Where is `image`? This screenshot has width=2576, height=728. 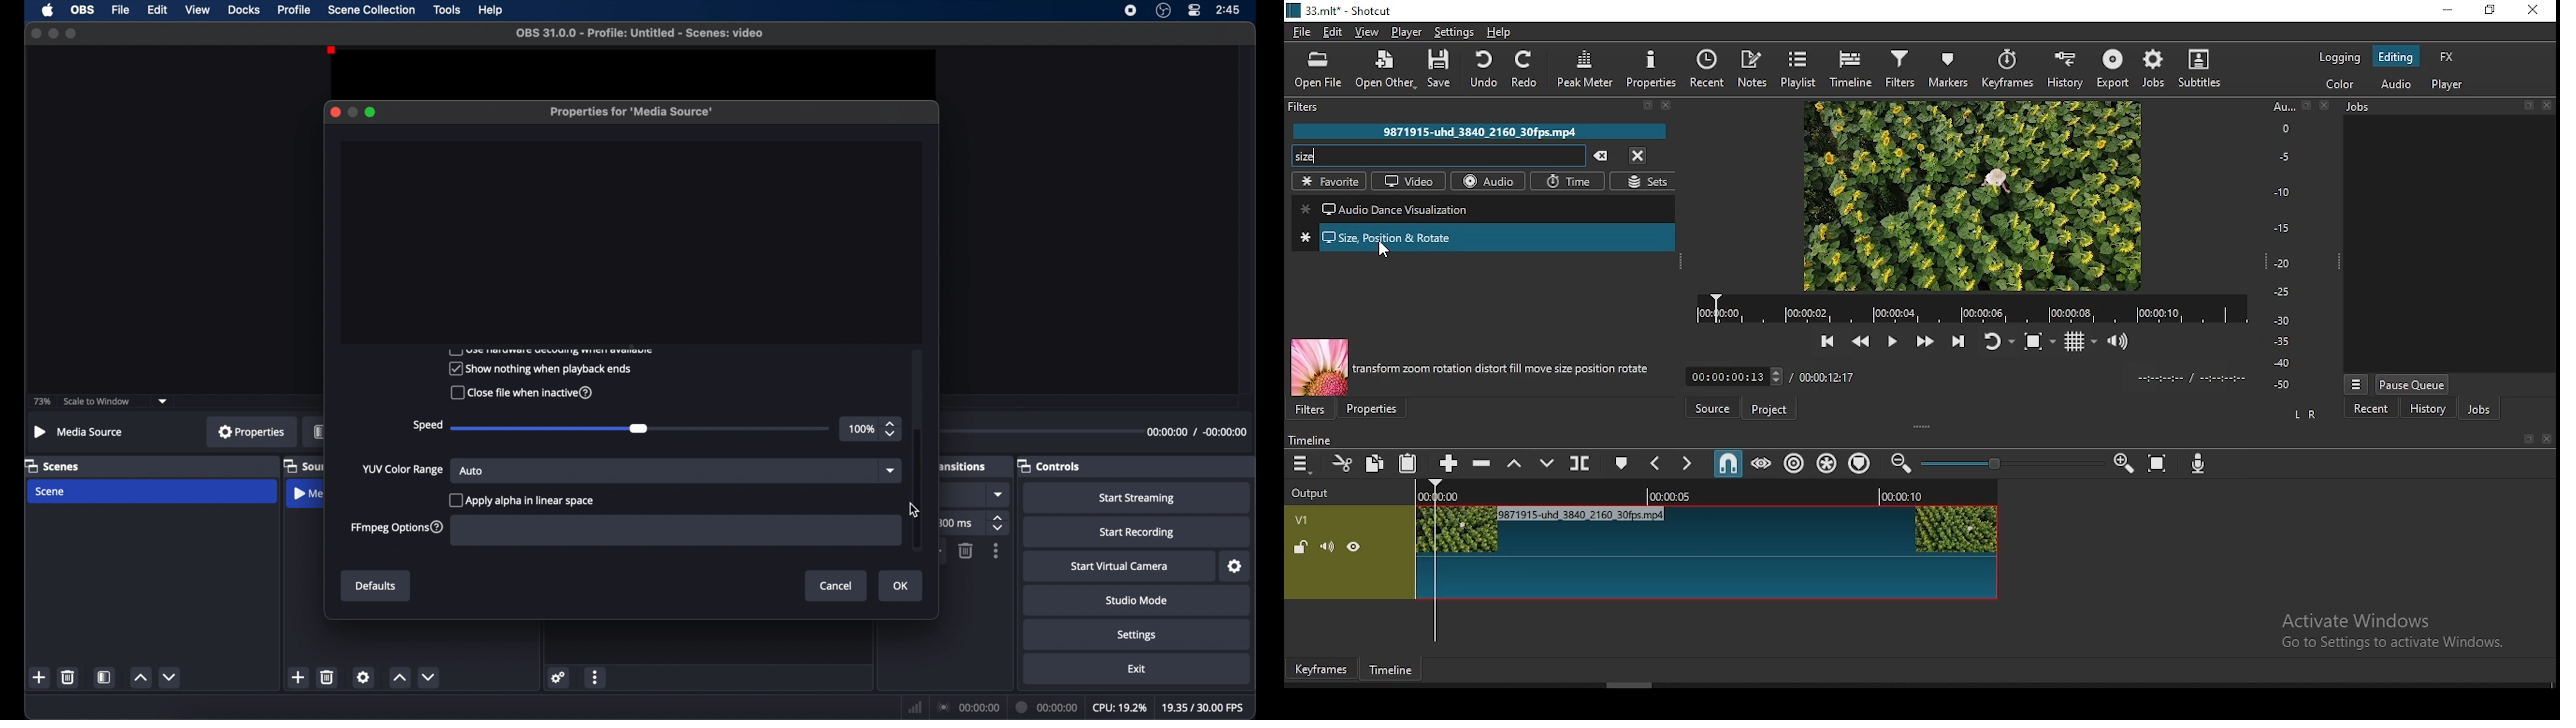 image is located at coordinates (1320, 367).